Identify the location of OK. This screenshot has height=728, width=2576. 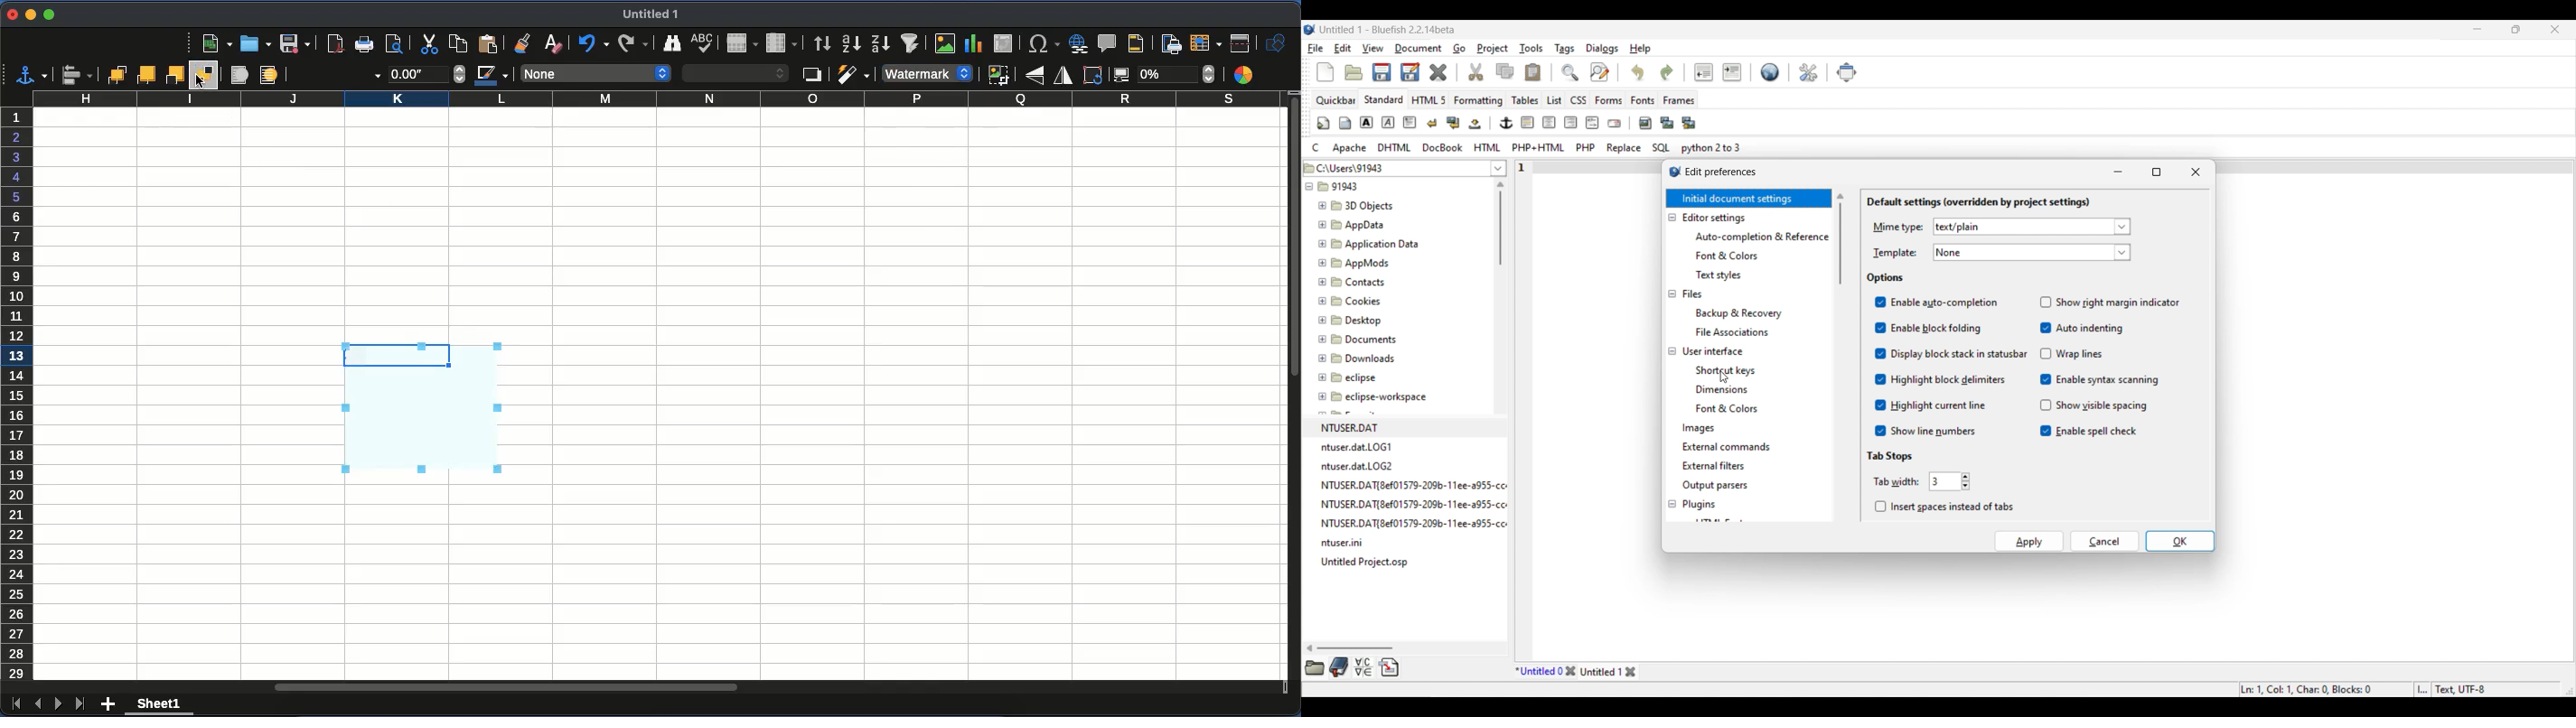
(2181, 541).